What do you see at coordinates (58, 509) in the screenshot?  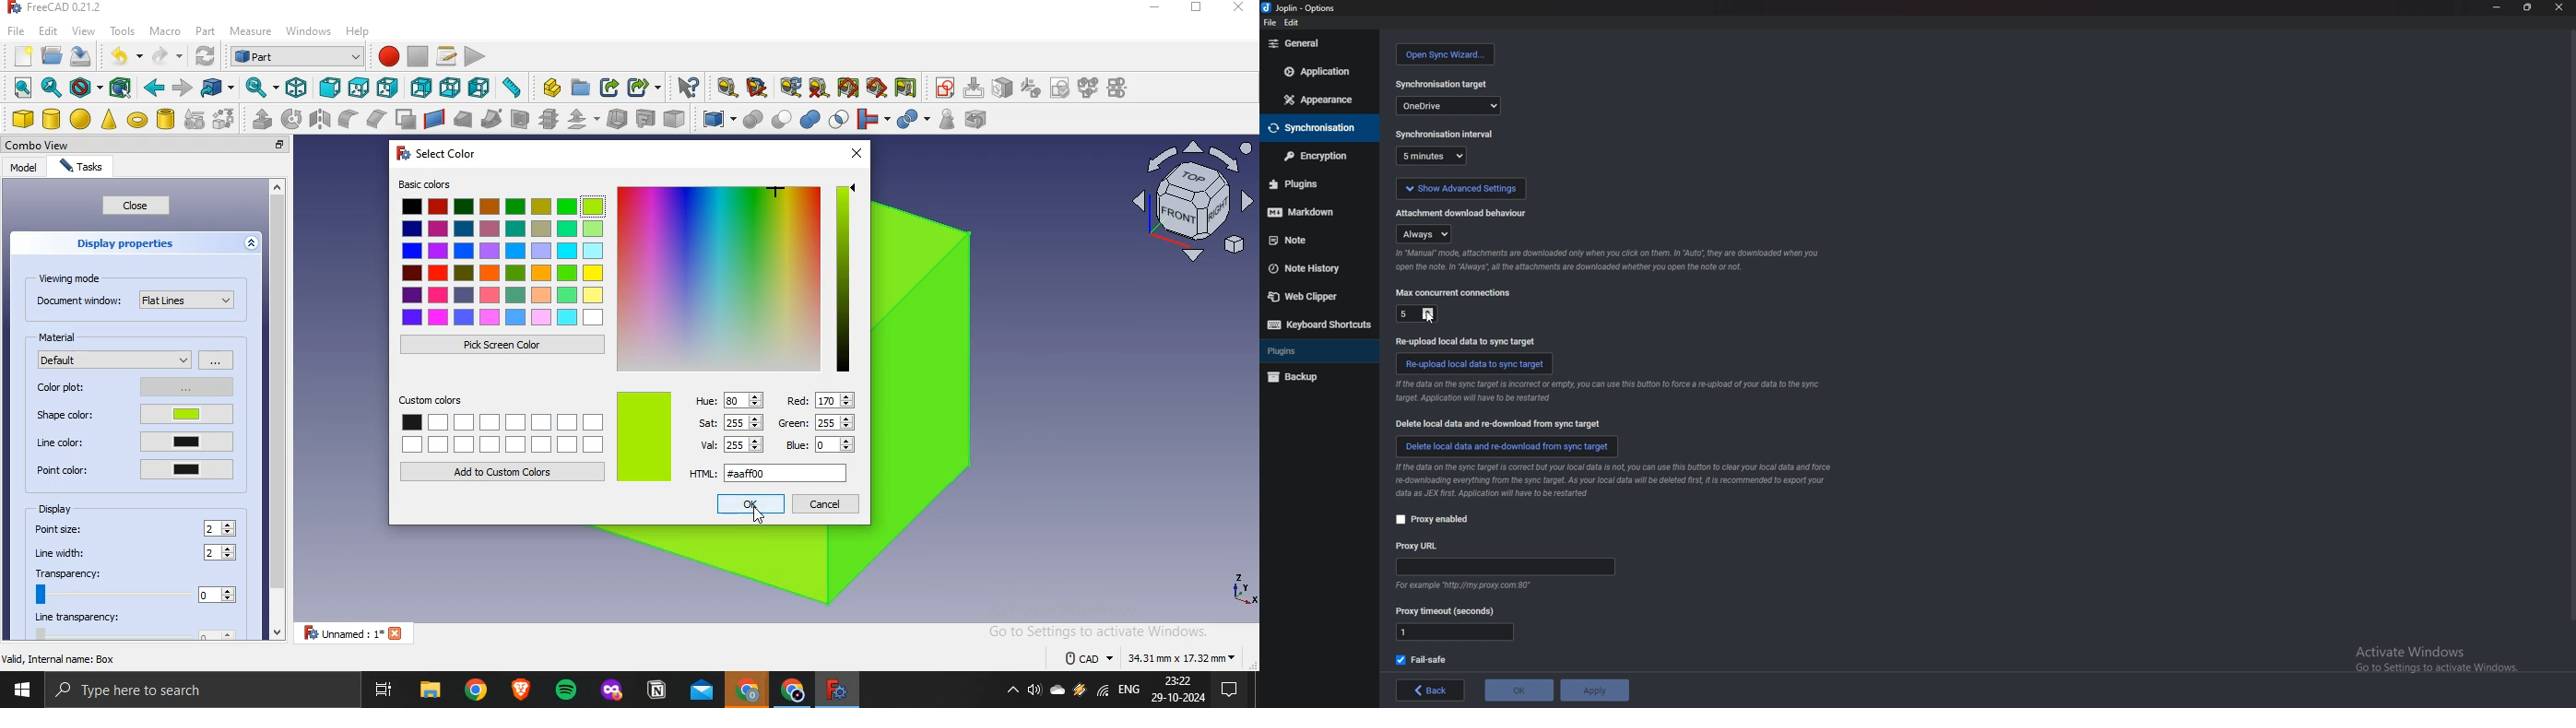 I see `display` at bounding box center [58, 509].